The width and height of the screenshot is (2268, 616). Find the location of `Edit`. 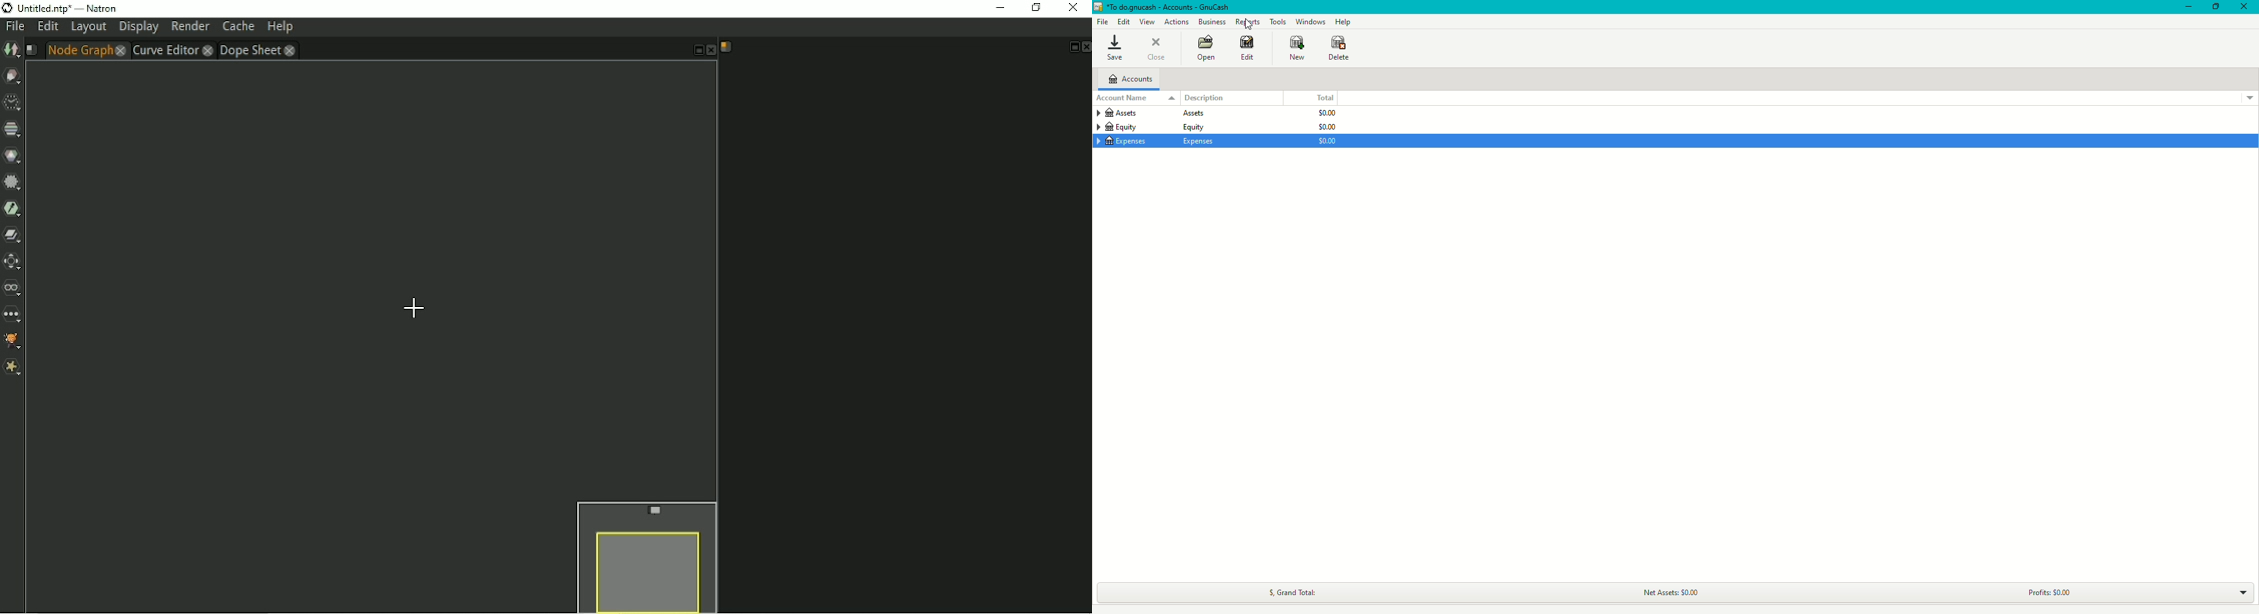

Edit is located at coordinates (1247, 50).